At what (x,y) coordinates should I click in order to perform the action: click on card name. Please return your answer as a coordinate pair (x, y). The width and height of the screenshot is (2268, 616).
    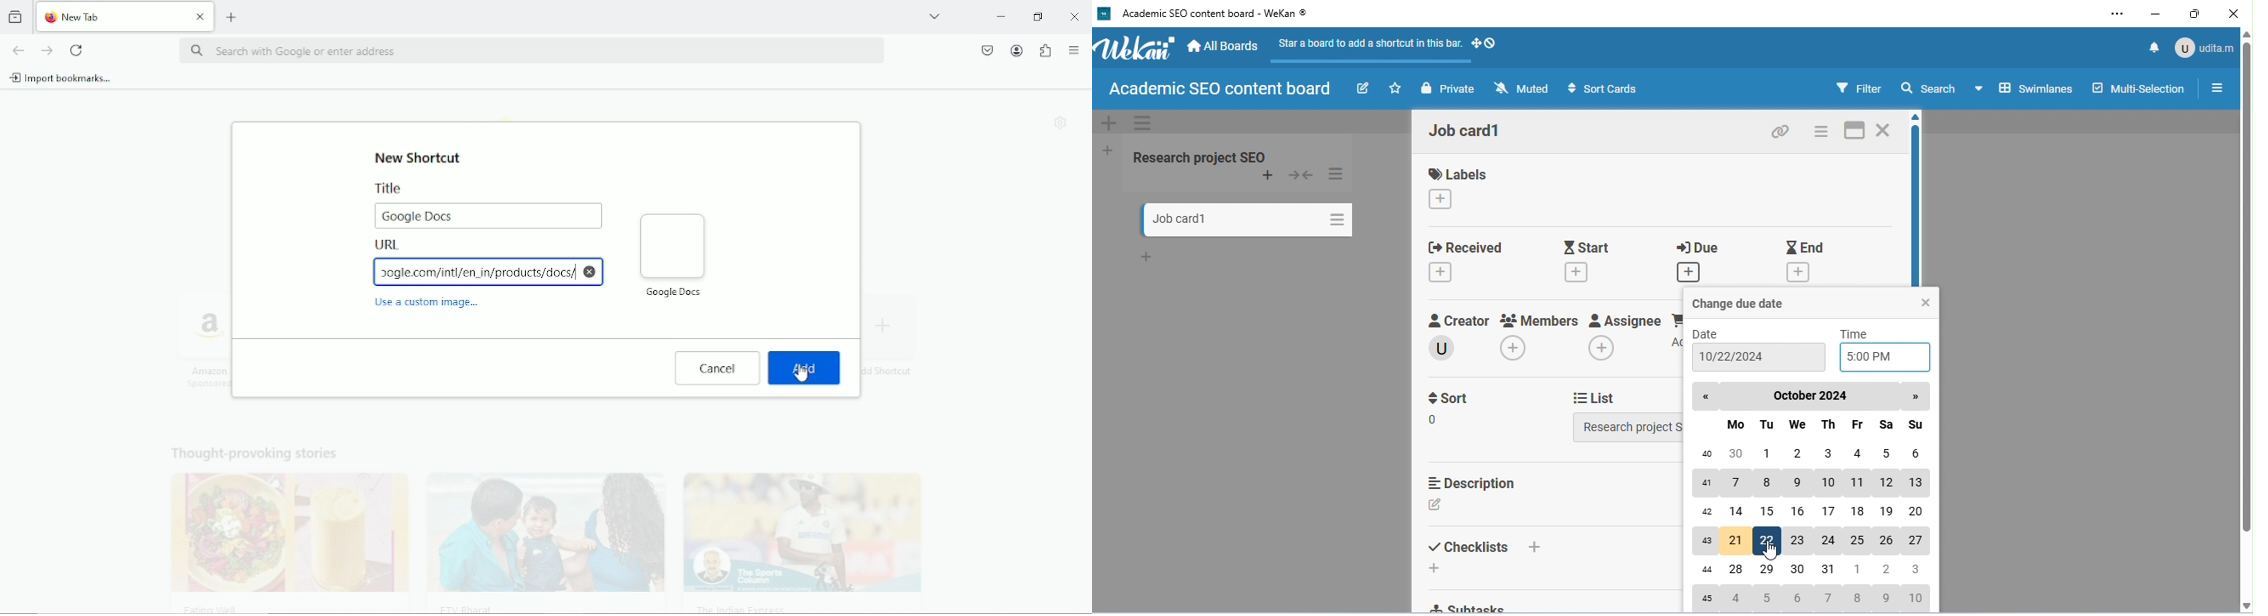
    Looking at the image, I should click on (1465, 130).